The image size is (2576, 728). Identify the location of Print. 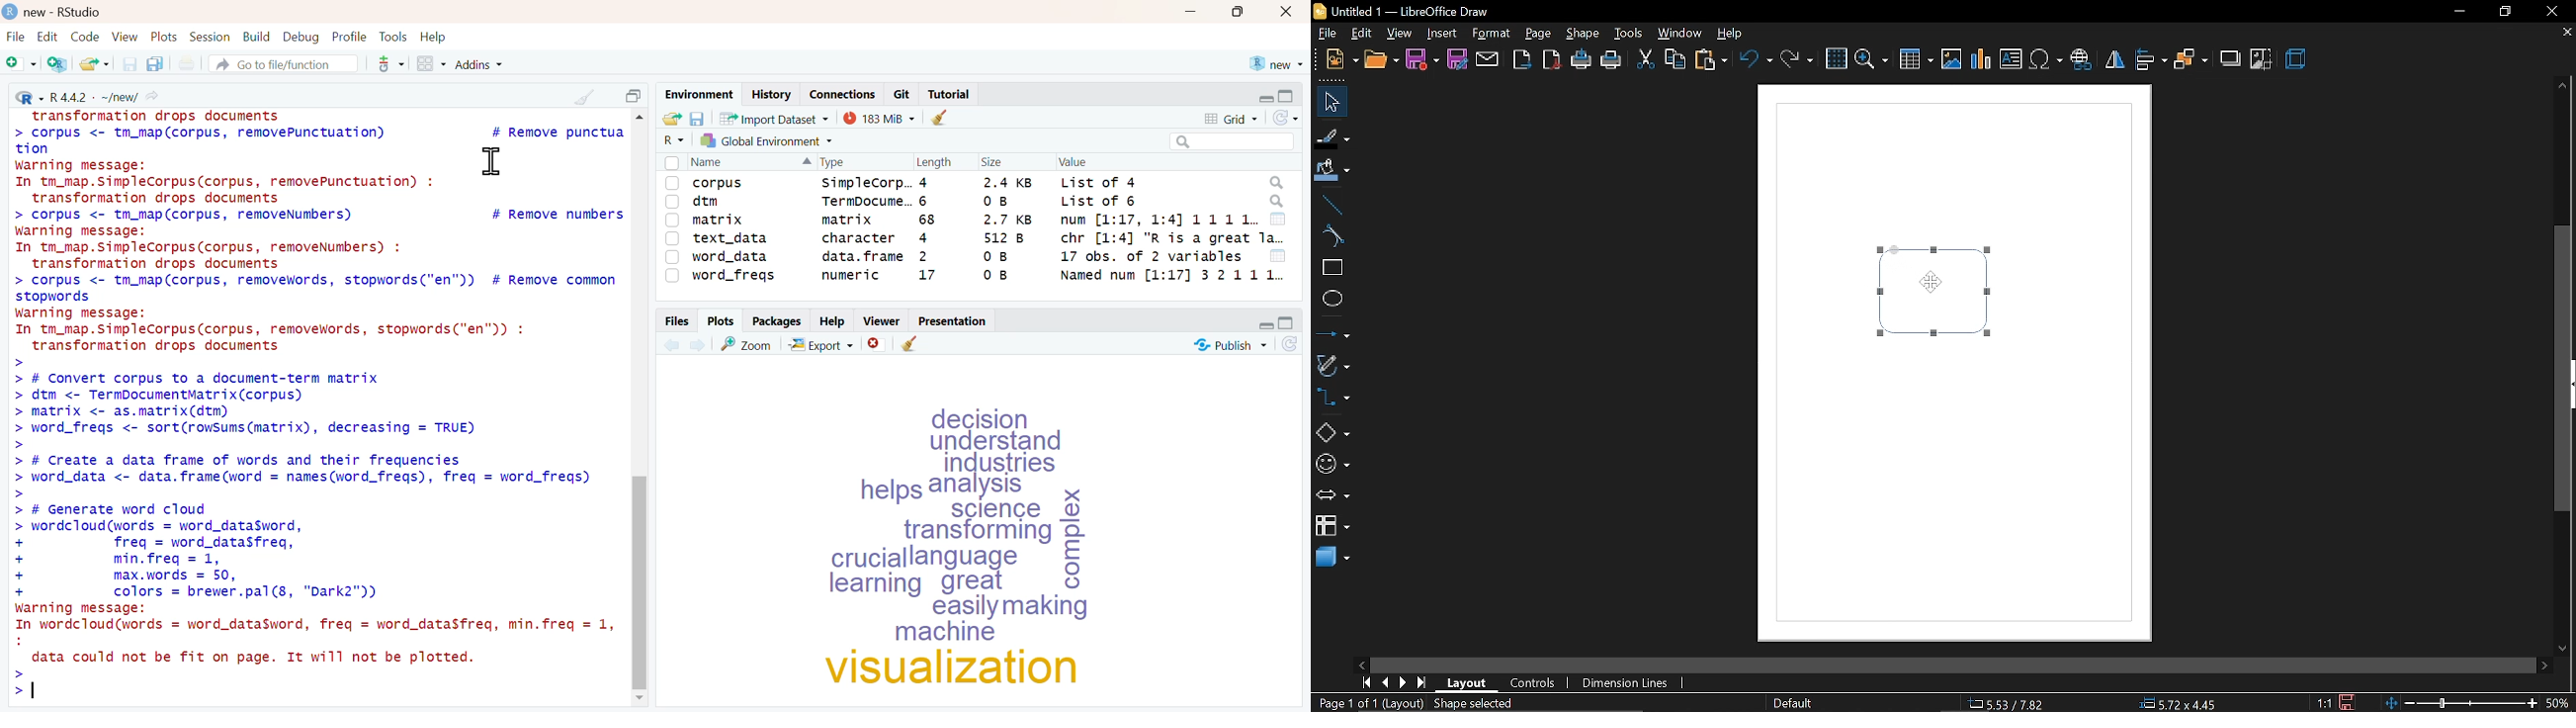
(190, 64).